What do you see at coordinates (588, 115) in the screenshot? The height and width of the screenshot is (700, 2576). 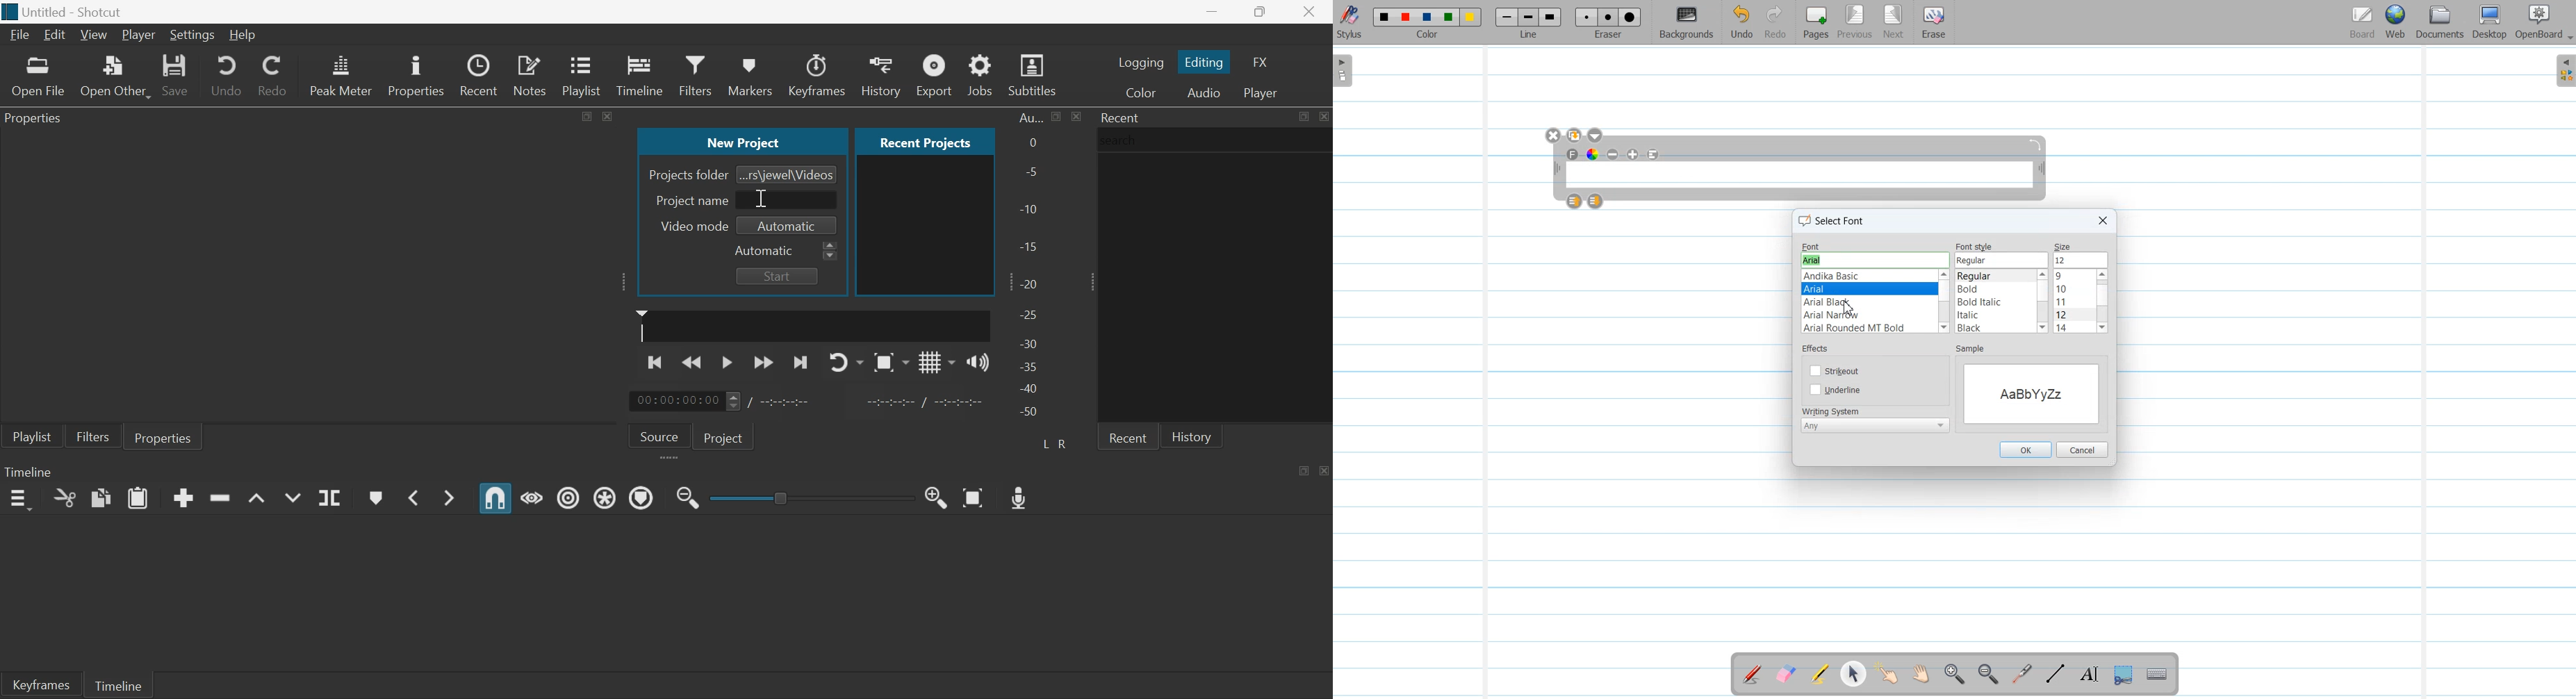 I see `Maximize` at bounding box center [588, 115].